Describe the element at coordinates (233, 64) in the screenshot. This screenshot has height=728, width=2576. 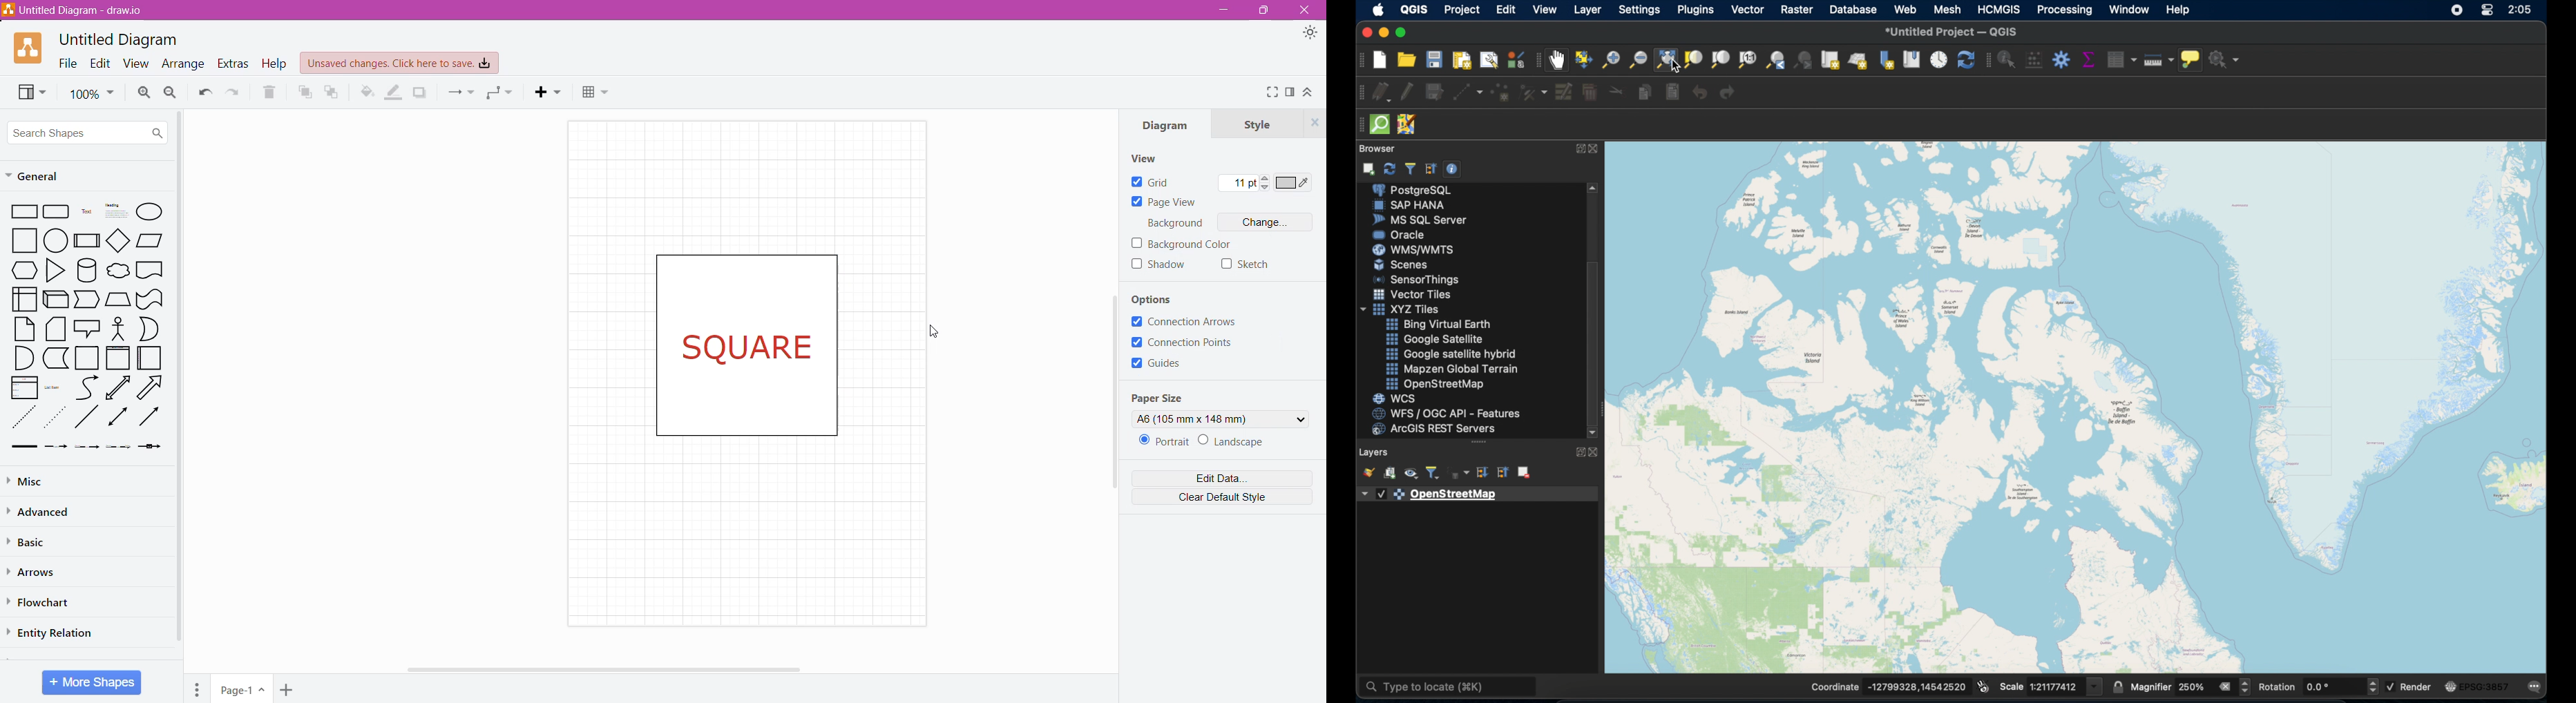
I see `Extras` at that location.